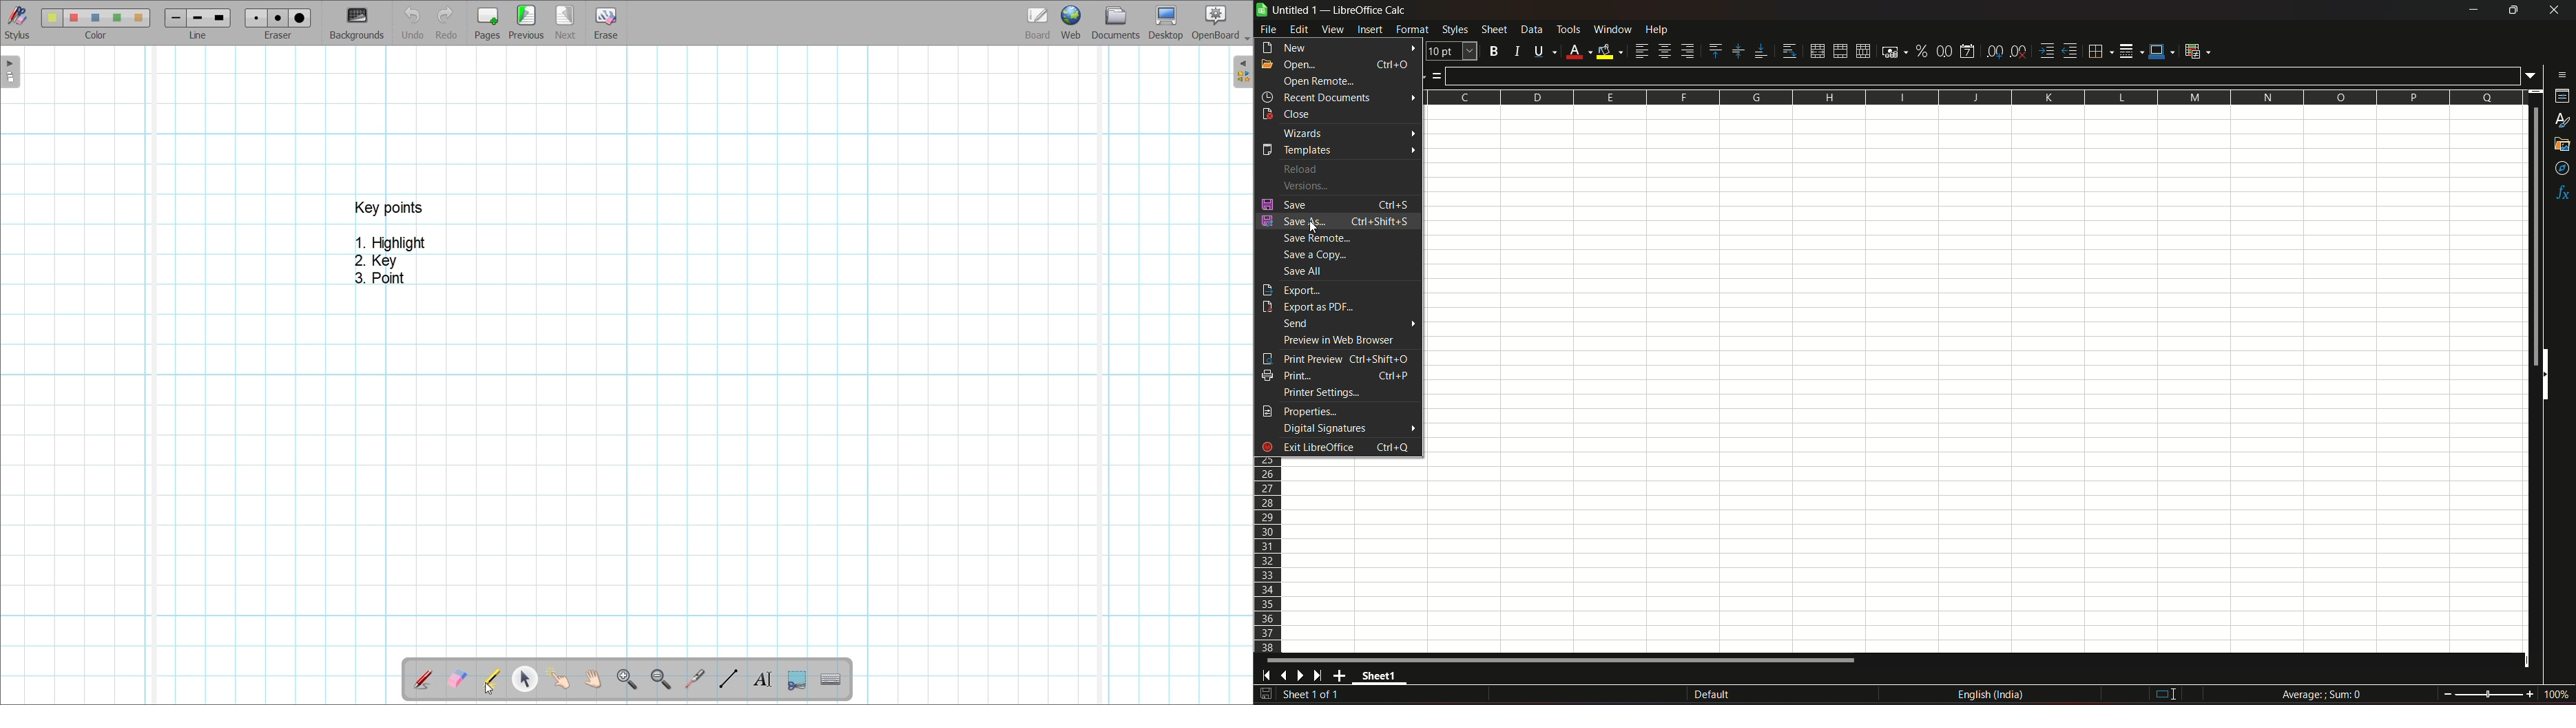  I want to click on OpenBoard, so click(1221, 24).